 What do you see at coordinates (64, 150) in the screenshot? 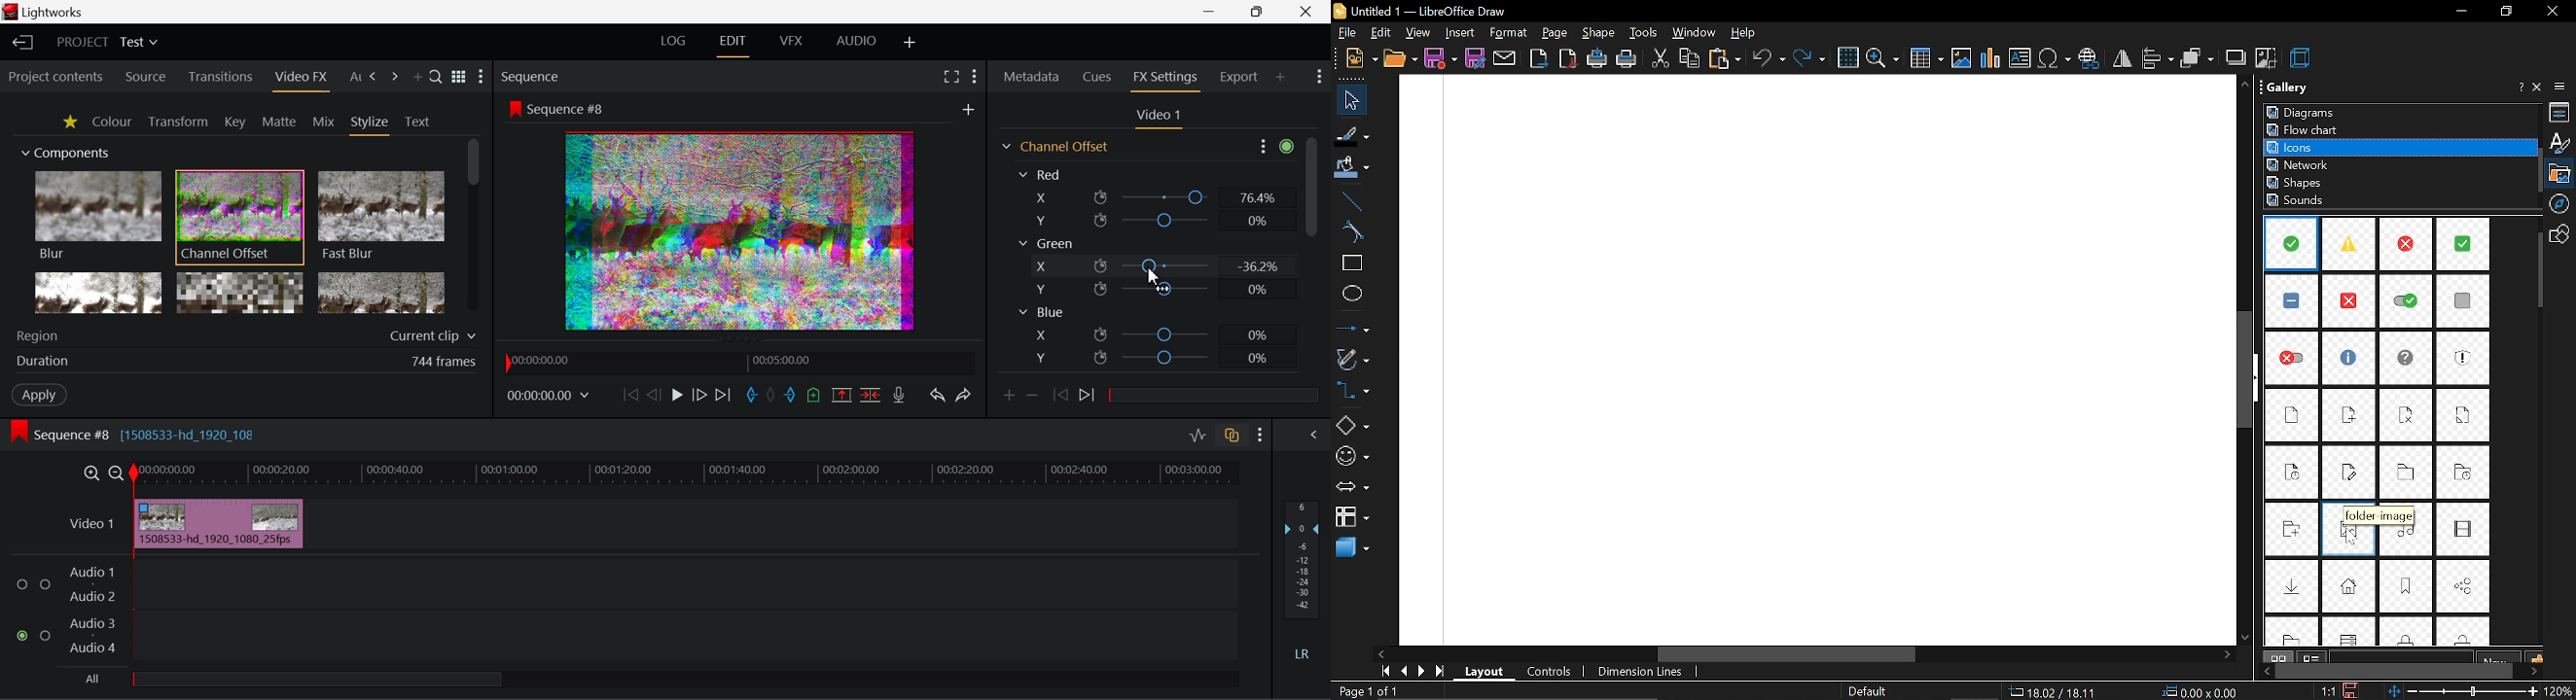
I see `Components Section` at bounding box center [64, 150].